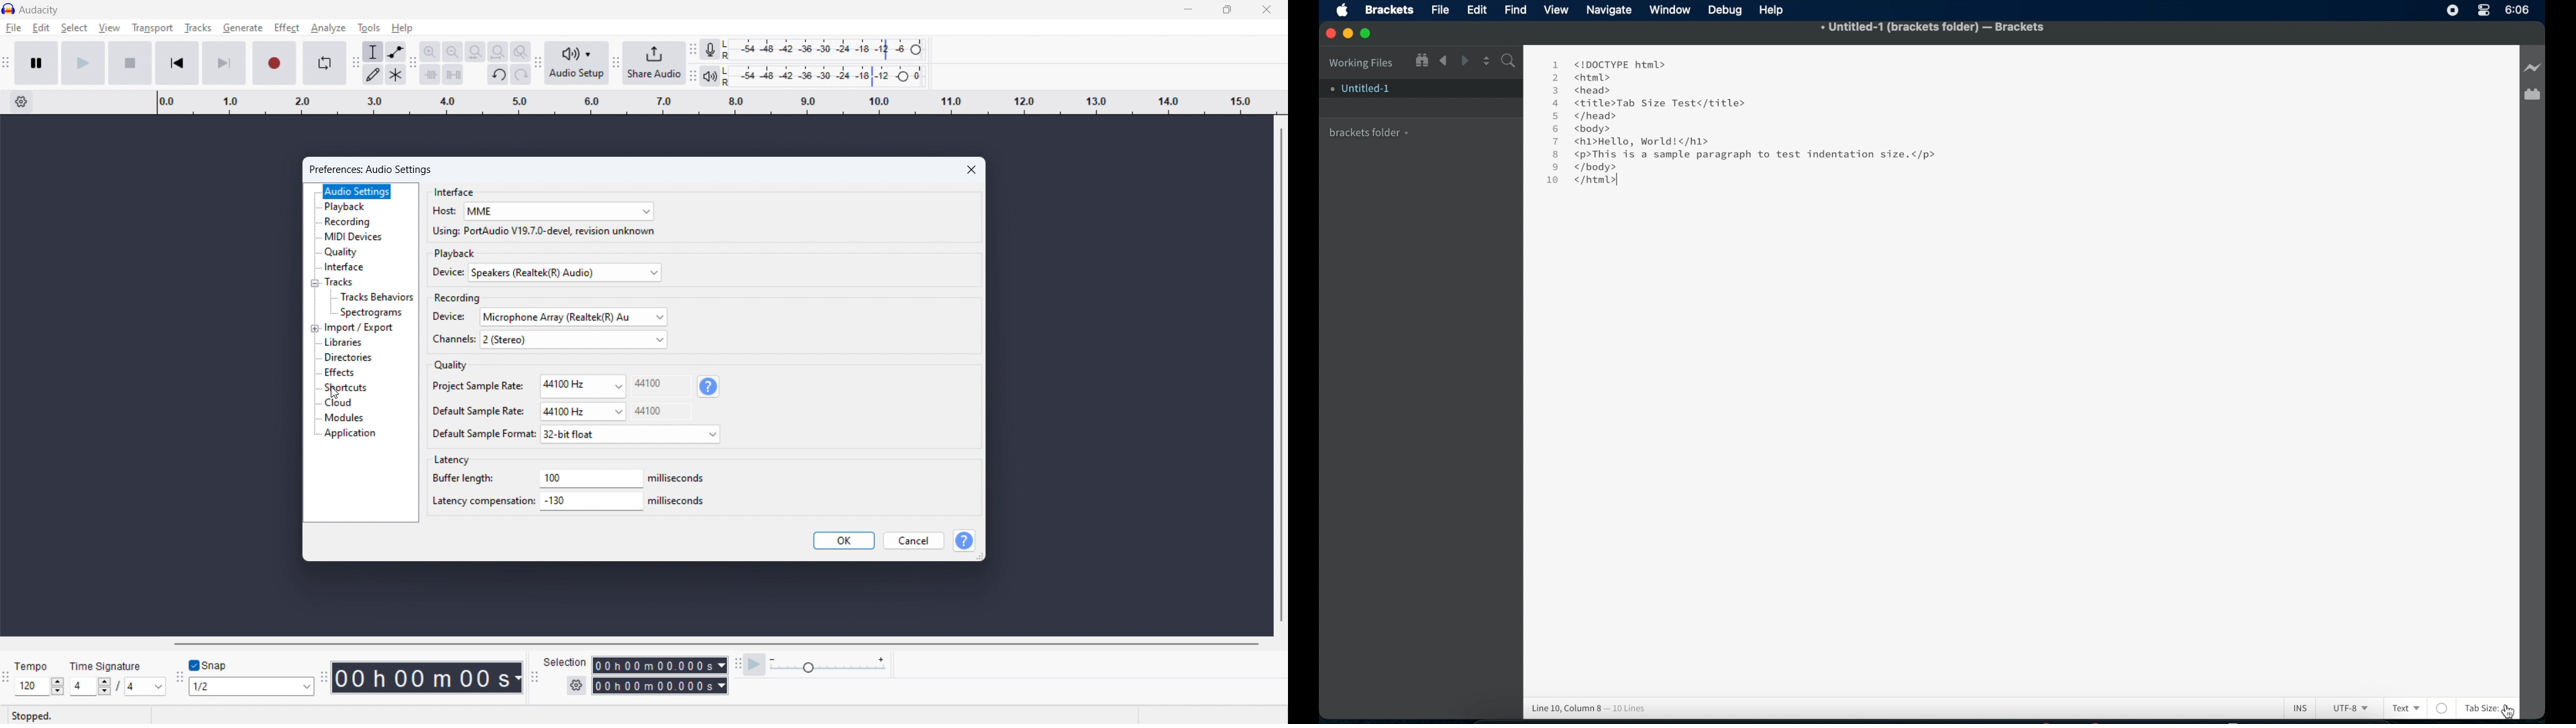 The width and height of the screenshot is (2576, 728). What do you see at coordinates (146, 686) in the screenshot?
I see `set time signature` at bounding box center [146, 686].